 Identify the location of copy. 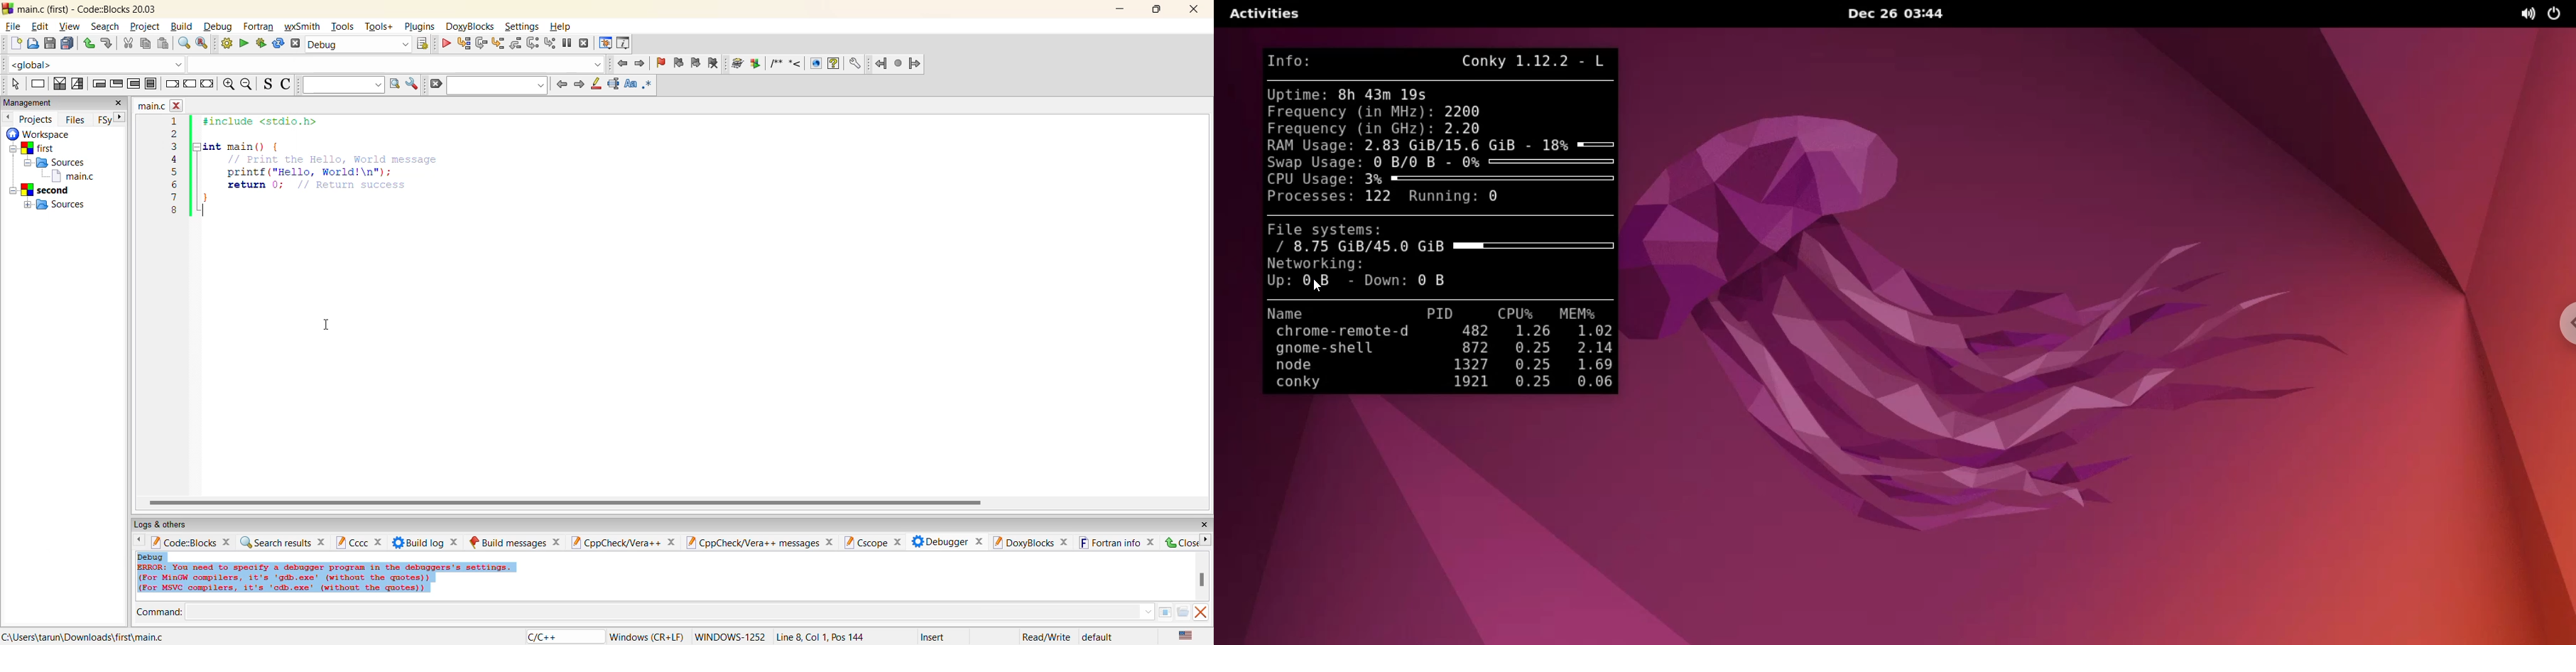
(144, 44).